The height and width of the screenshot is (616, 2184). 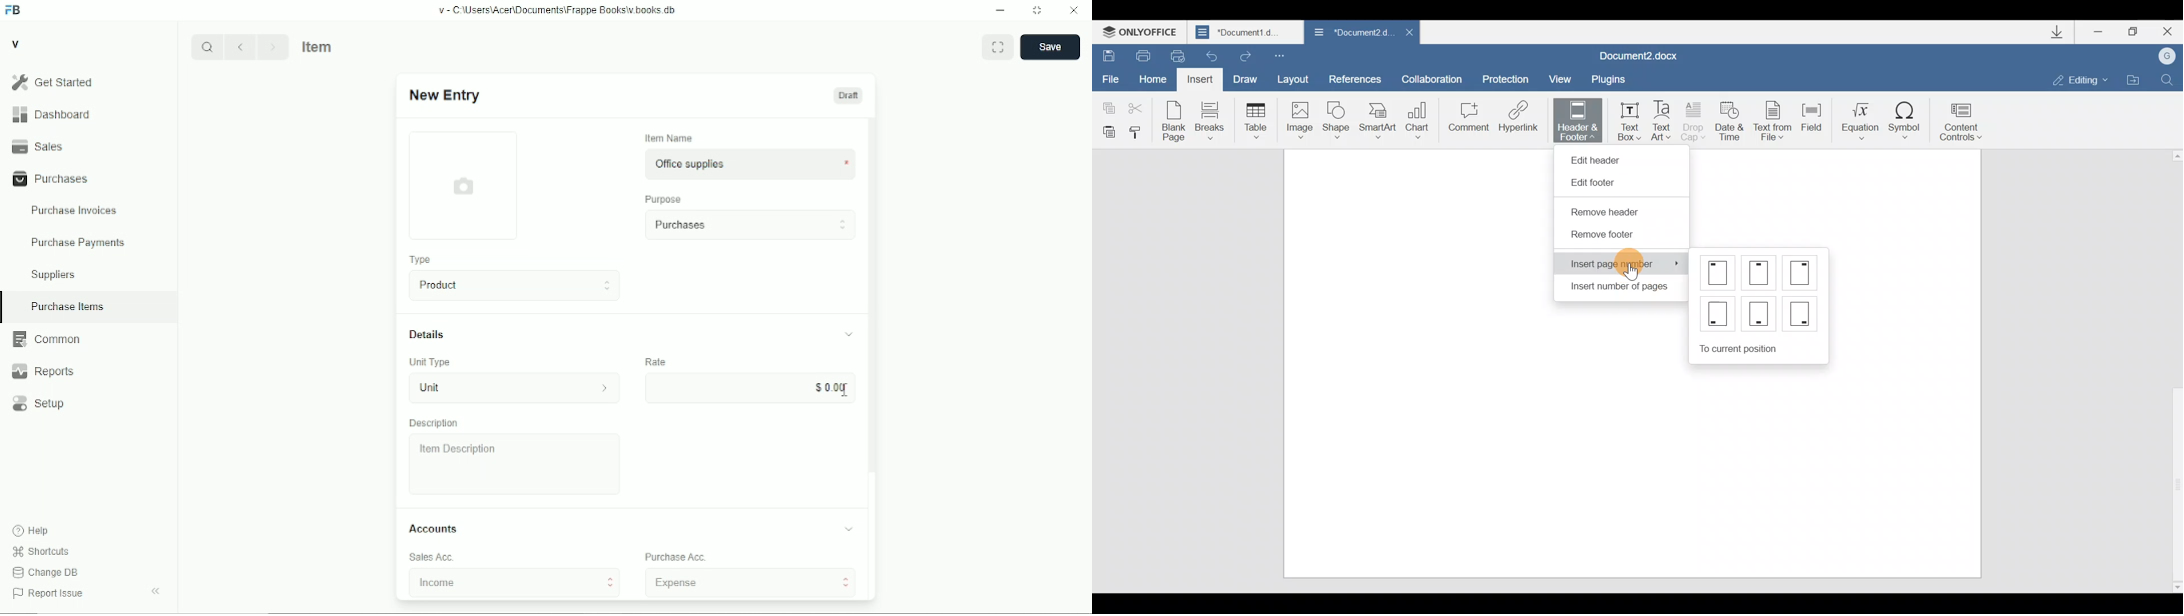 I want to click on new entry, so click(x=443, y=95).